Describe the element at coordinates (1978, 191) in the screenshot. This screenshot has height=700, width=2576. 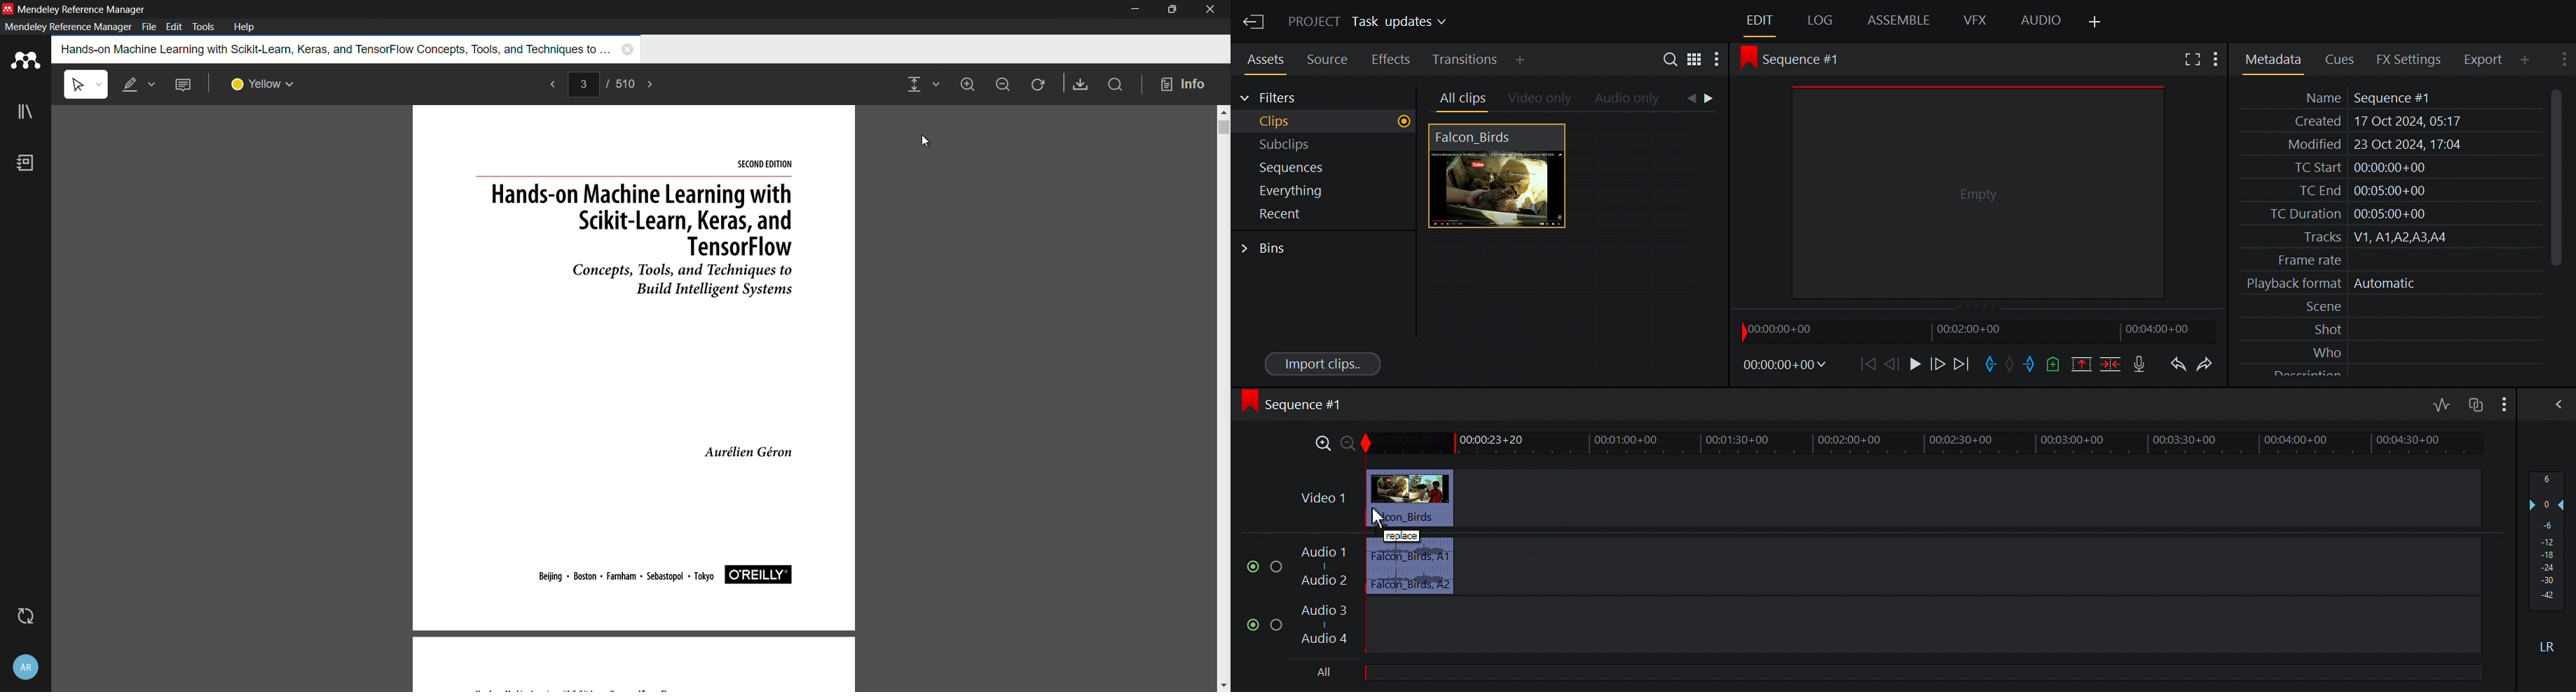
I see `Media Viewer` at that location.